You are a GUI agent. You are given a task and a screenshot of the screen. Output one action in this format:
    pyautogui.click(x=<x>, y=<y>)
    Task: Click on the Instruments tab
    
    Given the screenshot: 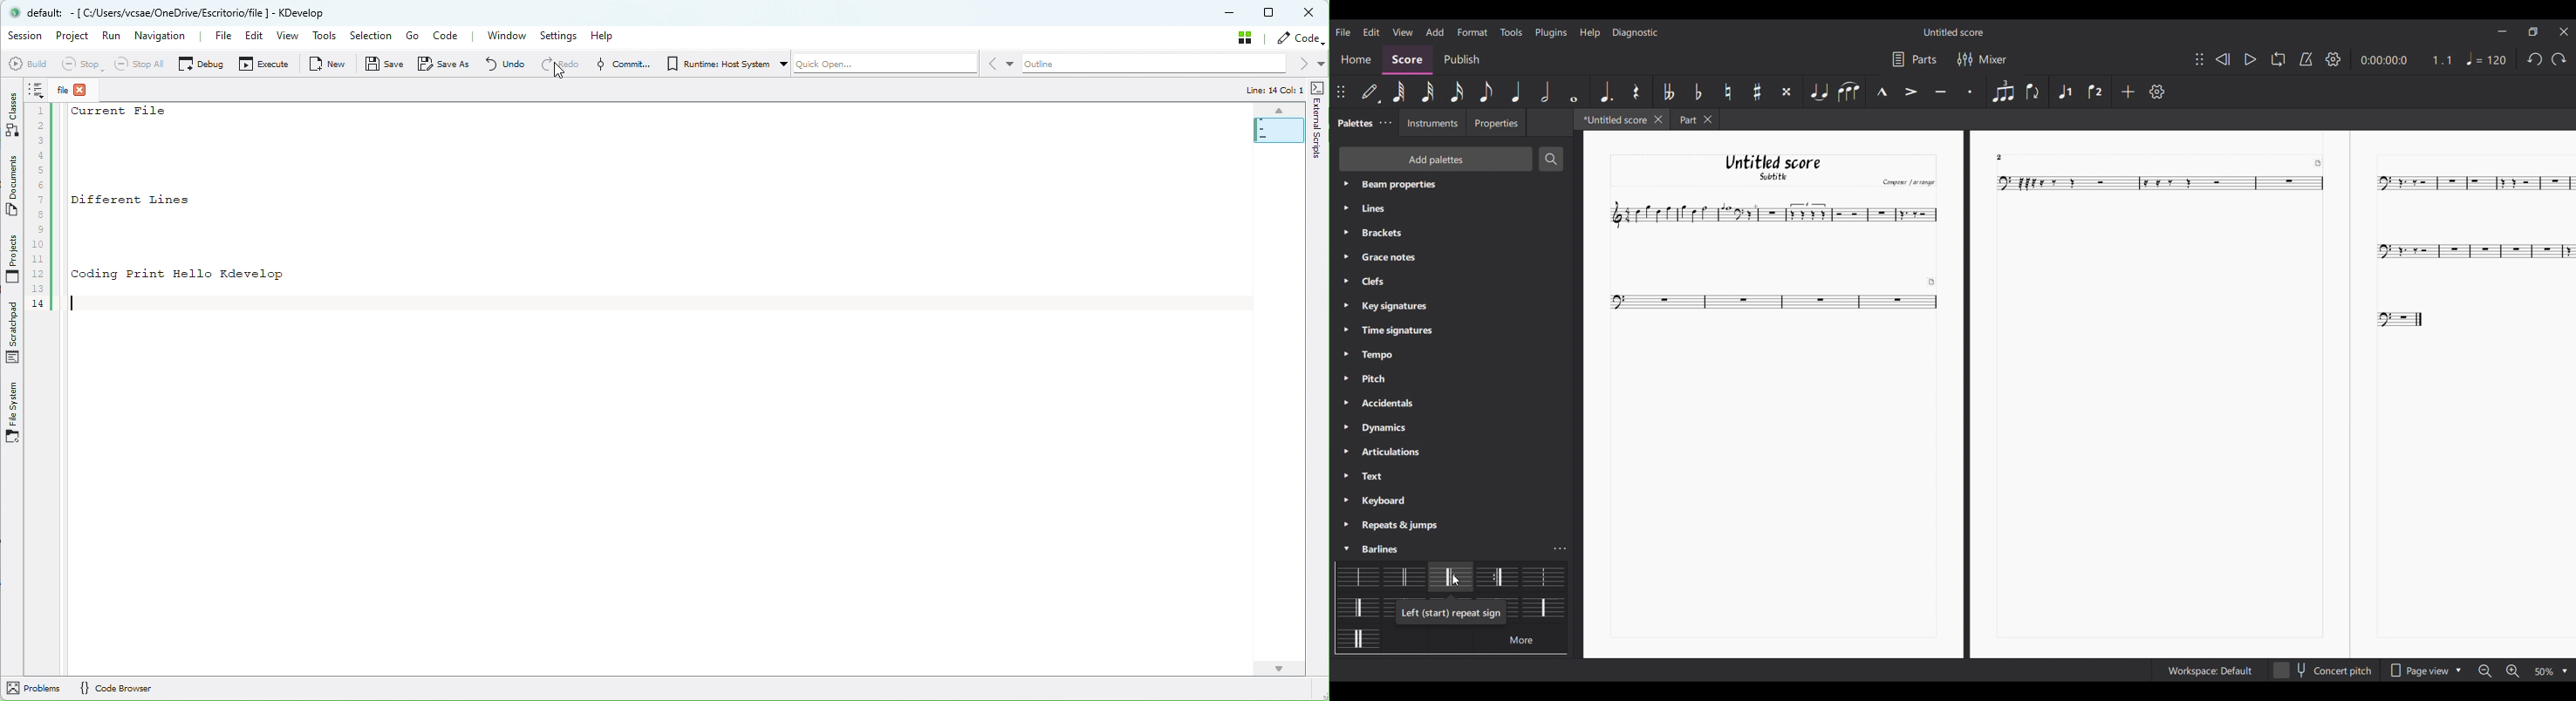 What is the action you would take?
    pyautogui.click(x=1430, y=123)
    